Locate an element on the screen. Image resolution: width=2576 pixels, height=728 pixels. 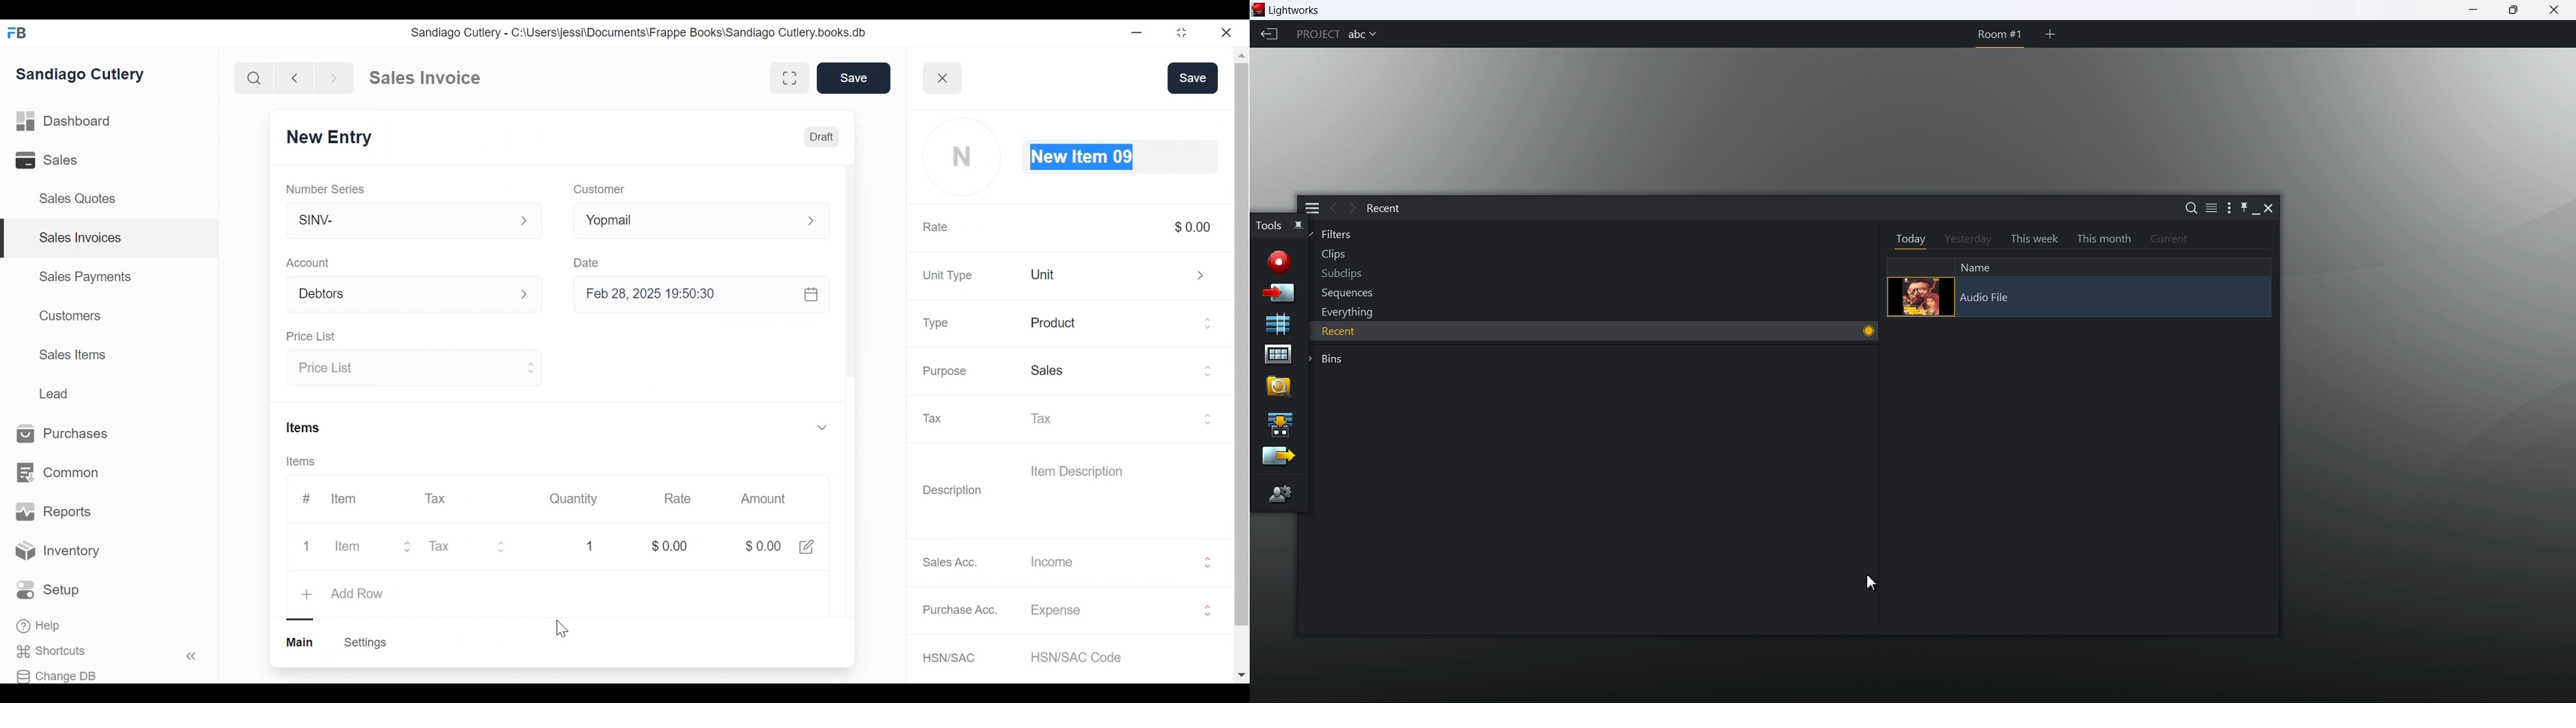
Sales Items is located at coordinates (72, 353).